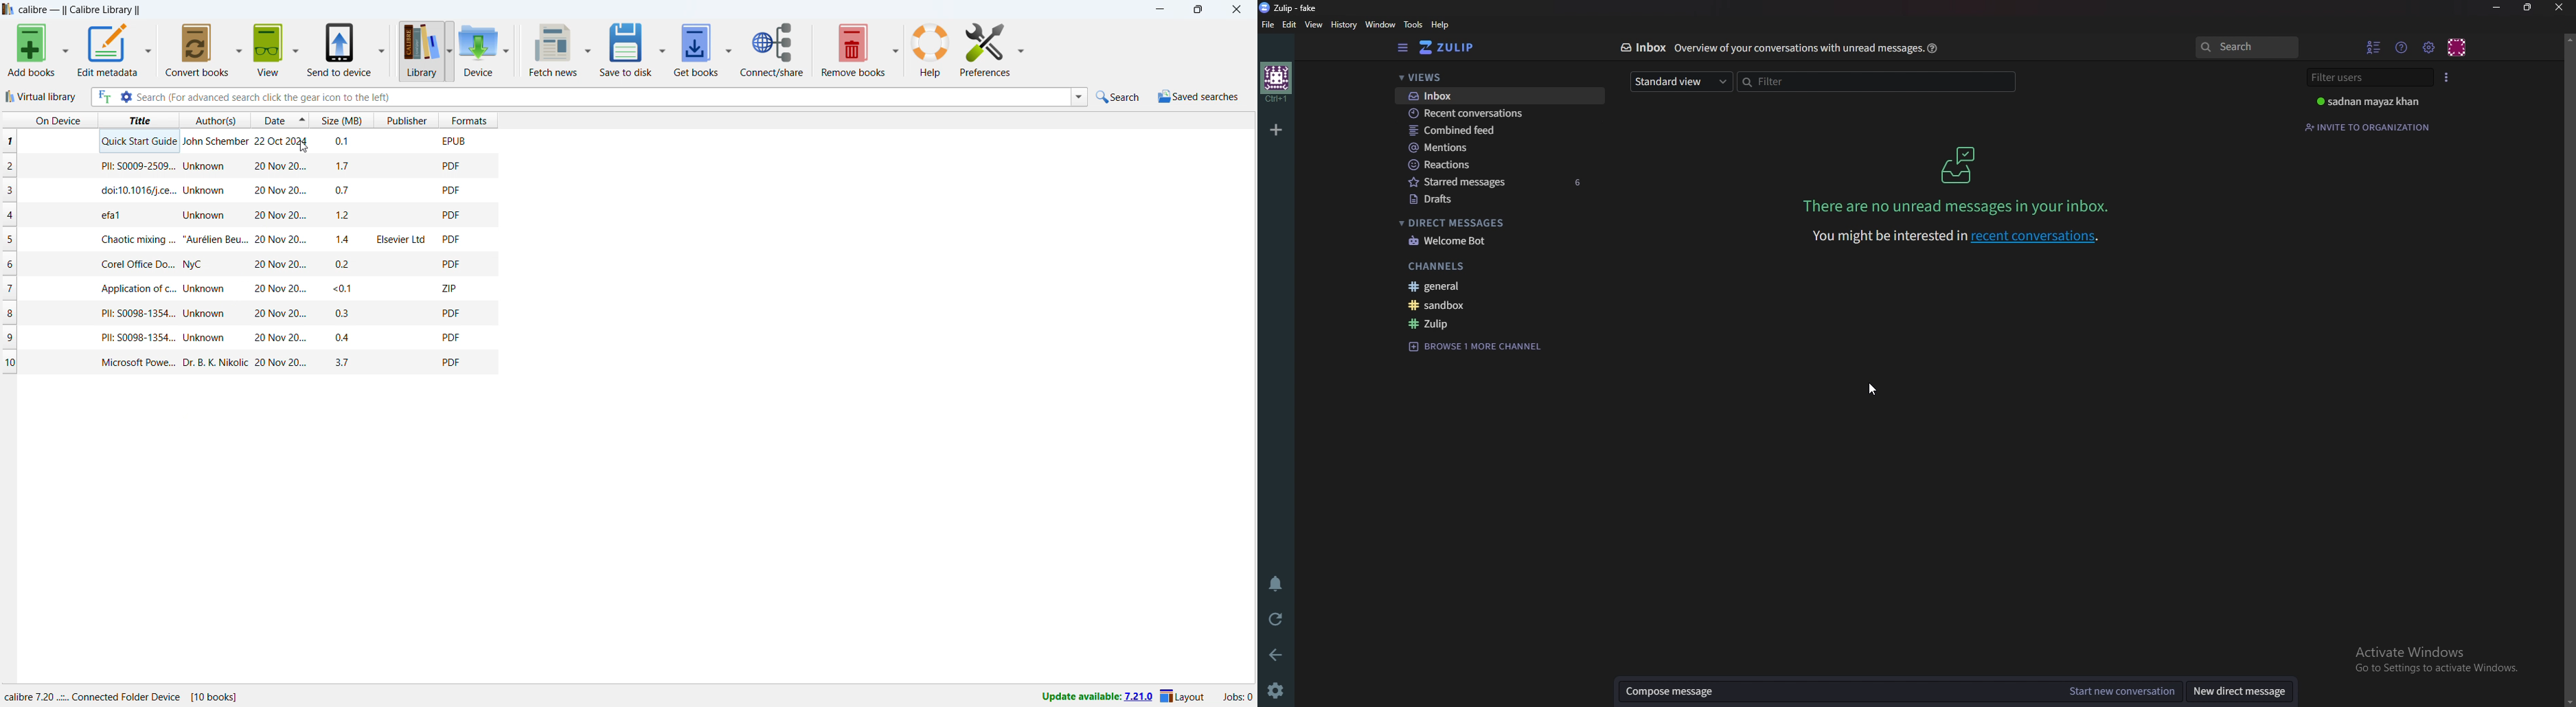 Image resolution: width=2576 pixels, height=728 pixels. I want to click on General, so click(1505, 286).